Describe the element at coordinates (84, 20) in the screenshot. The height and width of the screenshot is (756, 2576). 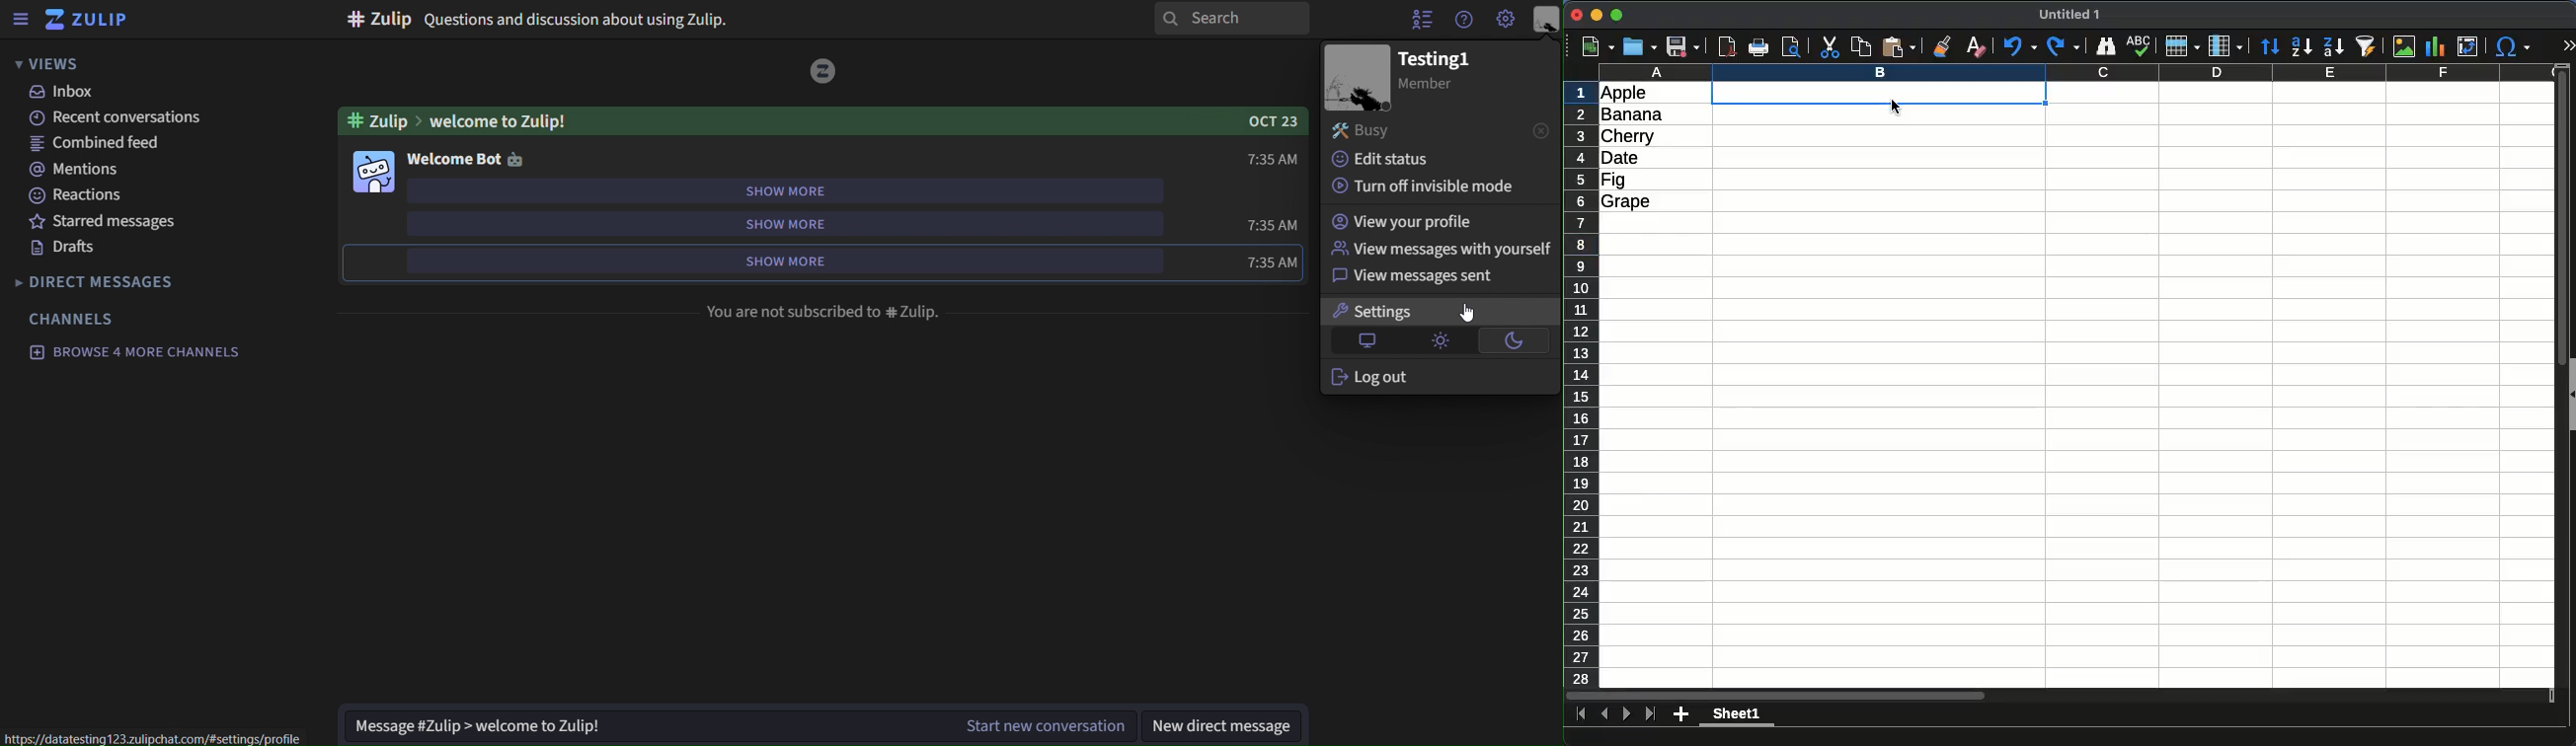
I see `zulip` at that location.